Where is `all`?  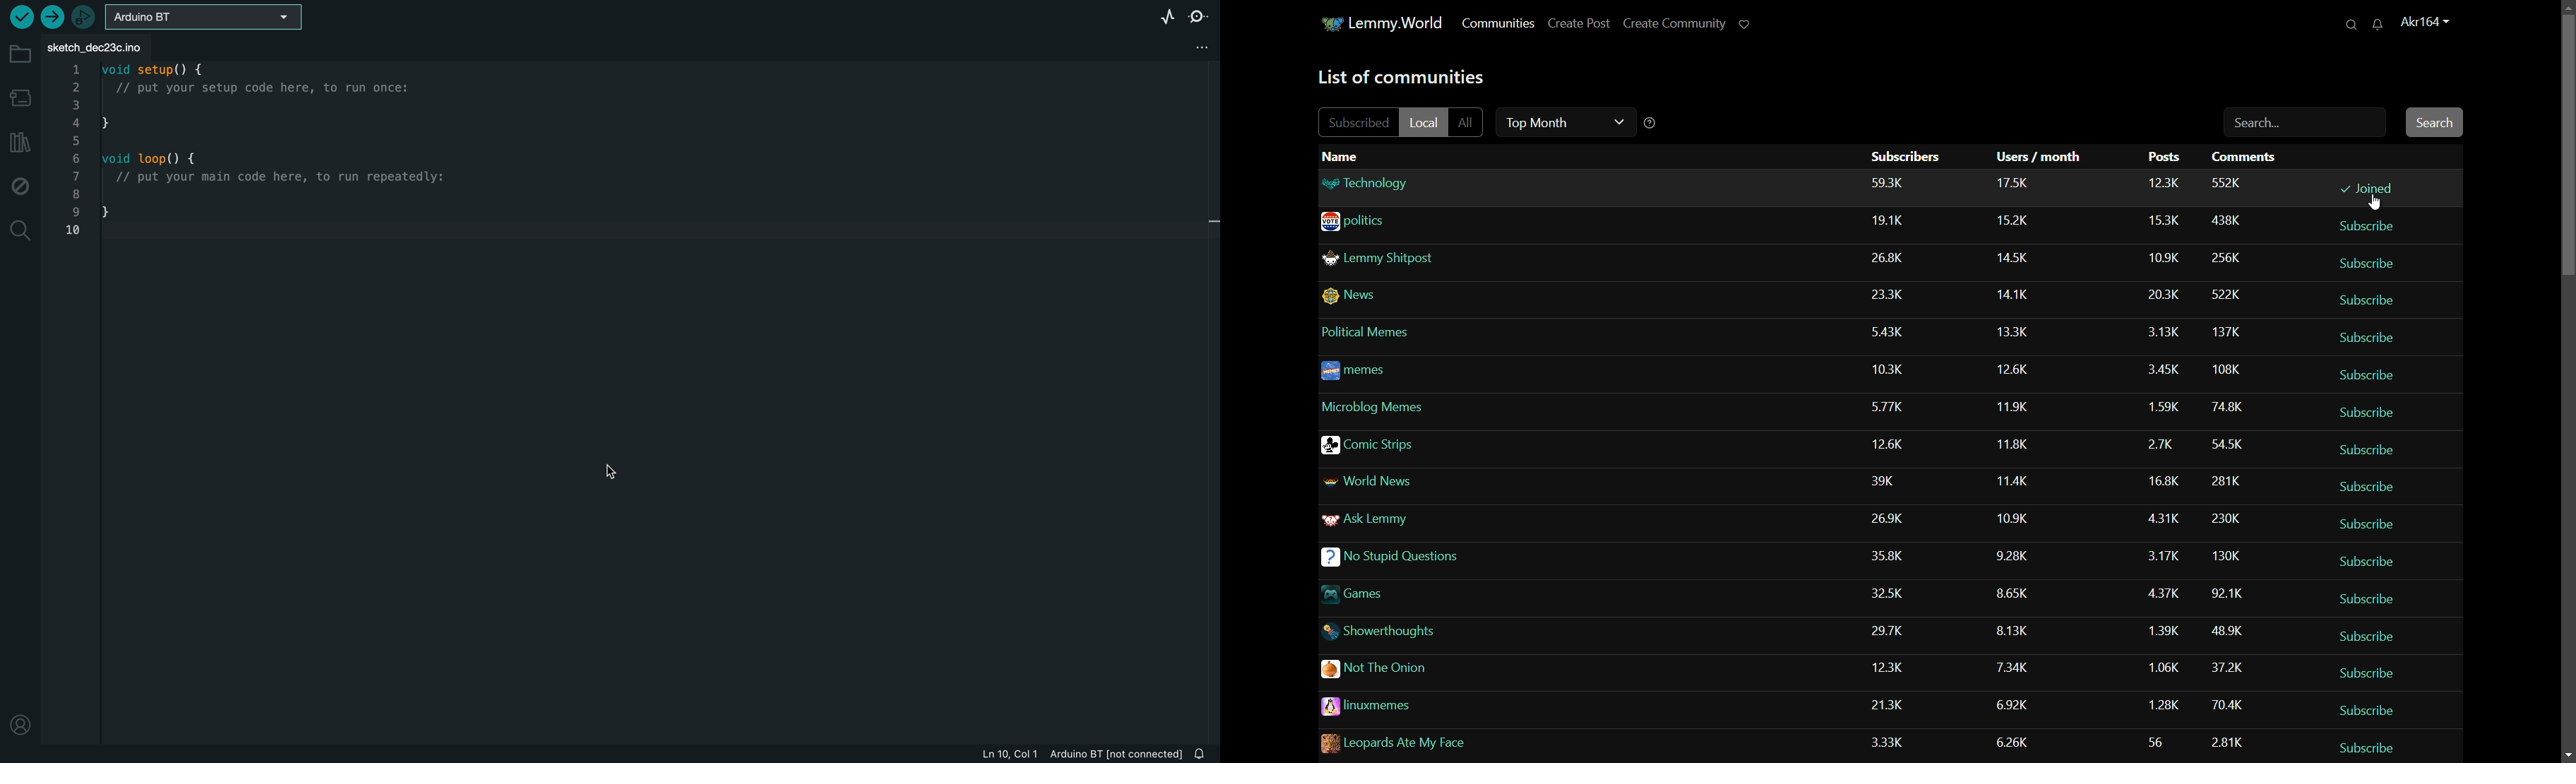 all is located at coordinates (1470, 121).